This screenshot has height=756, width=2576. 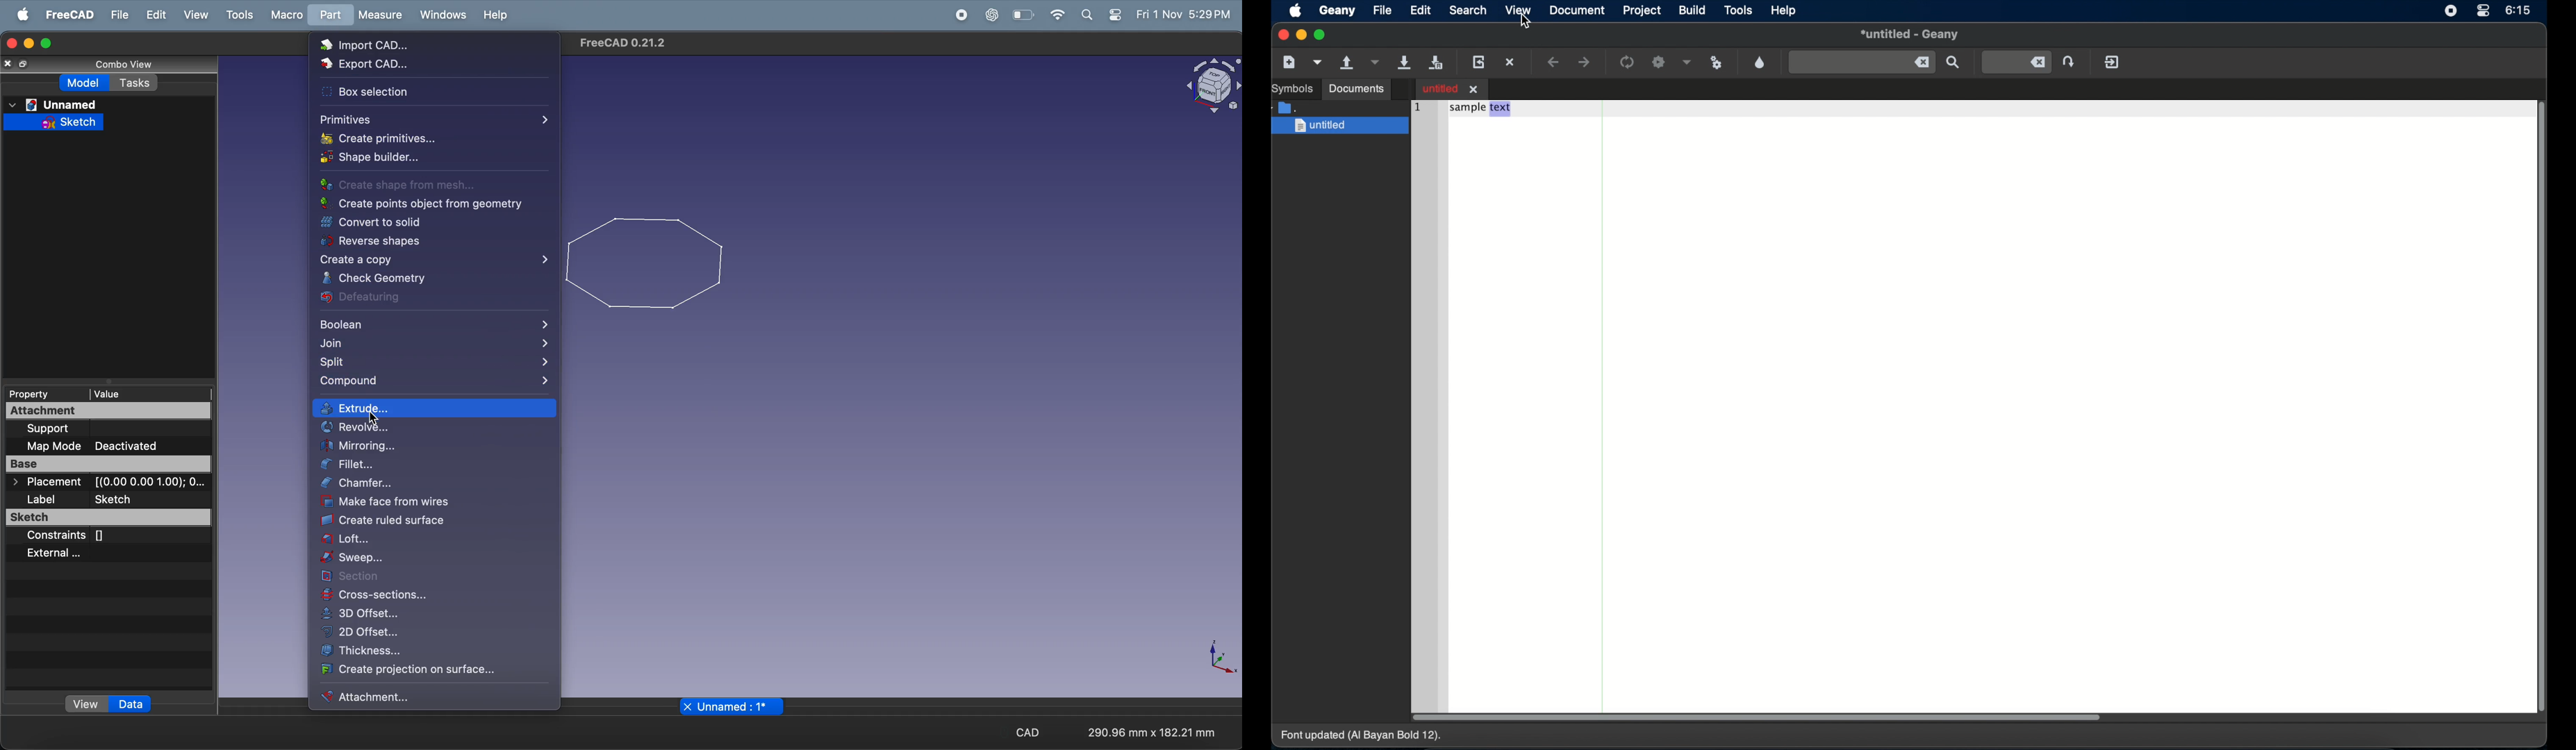 What do you see at coordinates (1717, 62) in the screenshot?
I see `run or view the current file` at bounding box center [1717, 62].